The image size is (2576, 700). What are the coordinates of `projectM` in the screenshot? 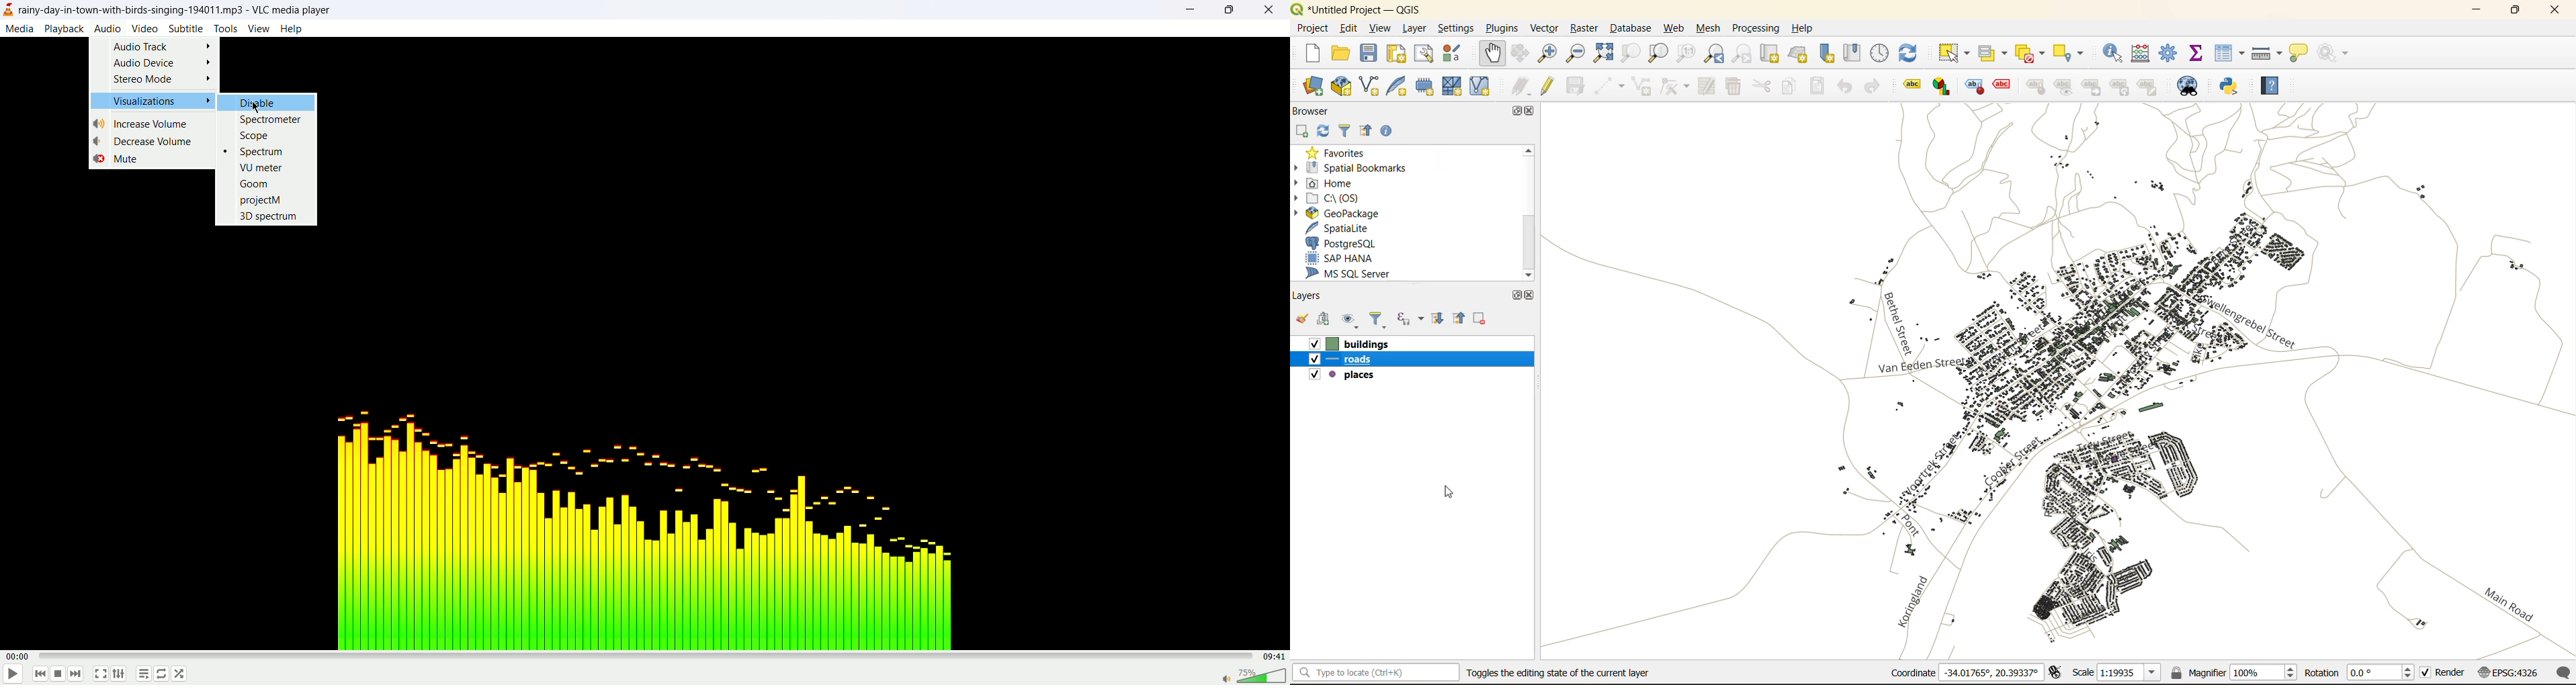 It's located at (262, 201).